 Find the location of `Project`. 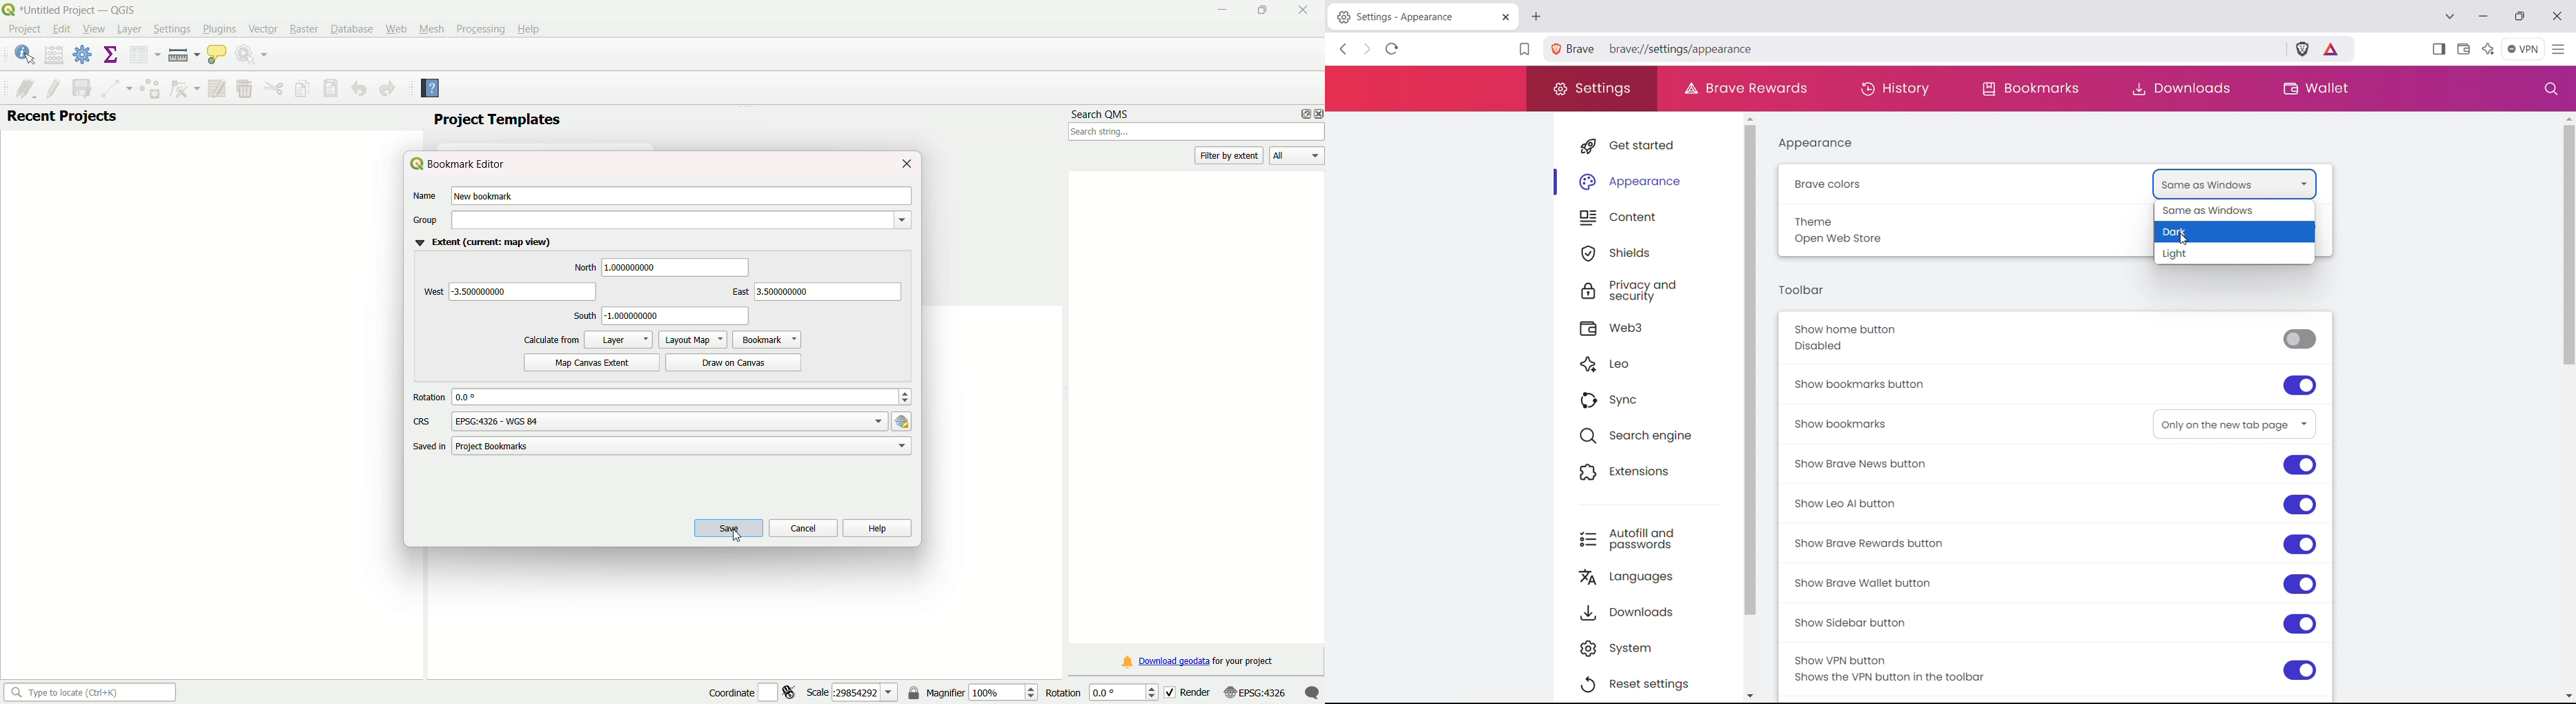

Project is located at coordinates (24, 30).